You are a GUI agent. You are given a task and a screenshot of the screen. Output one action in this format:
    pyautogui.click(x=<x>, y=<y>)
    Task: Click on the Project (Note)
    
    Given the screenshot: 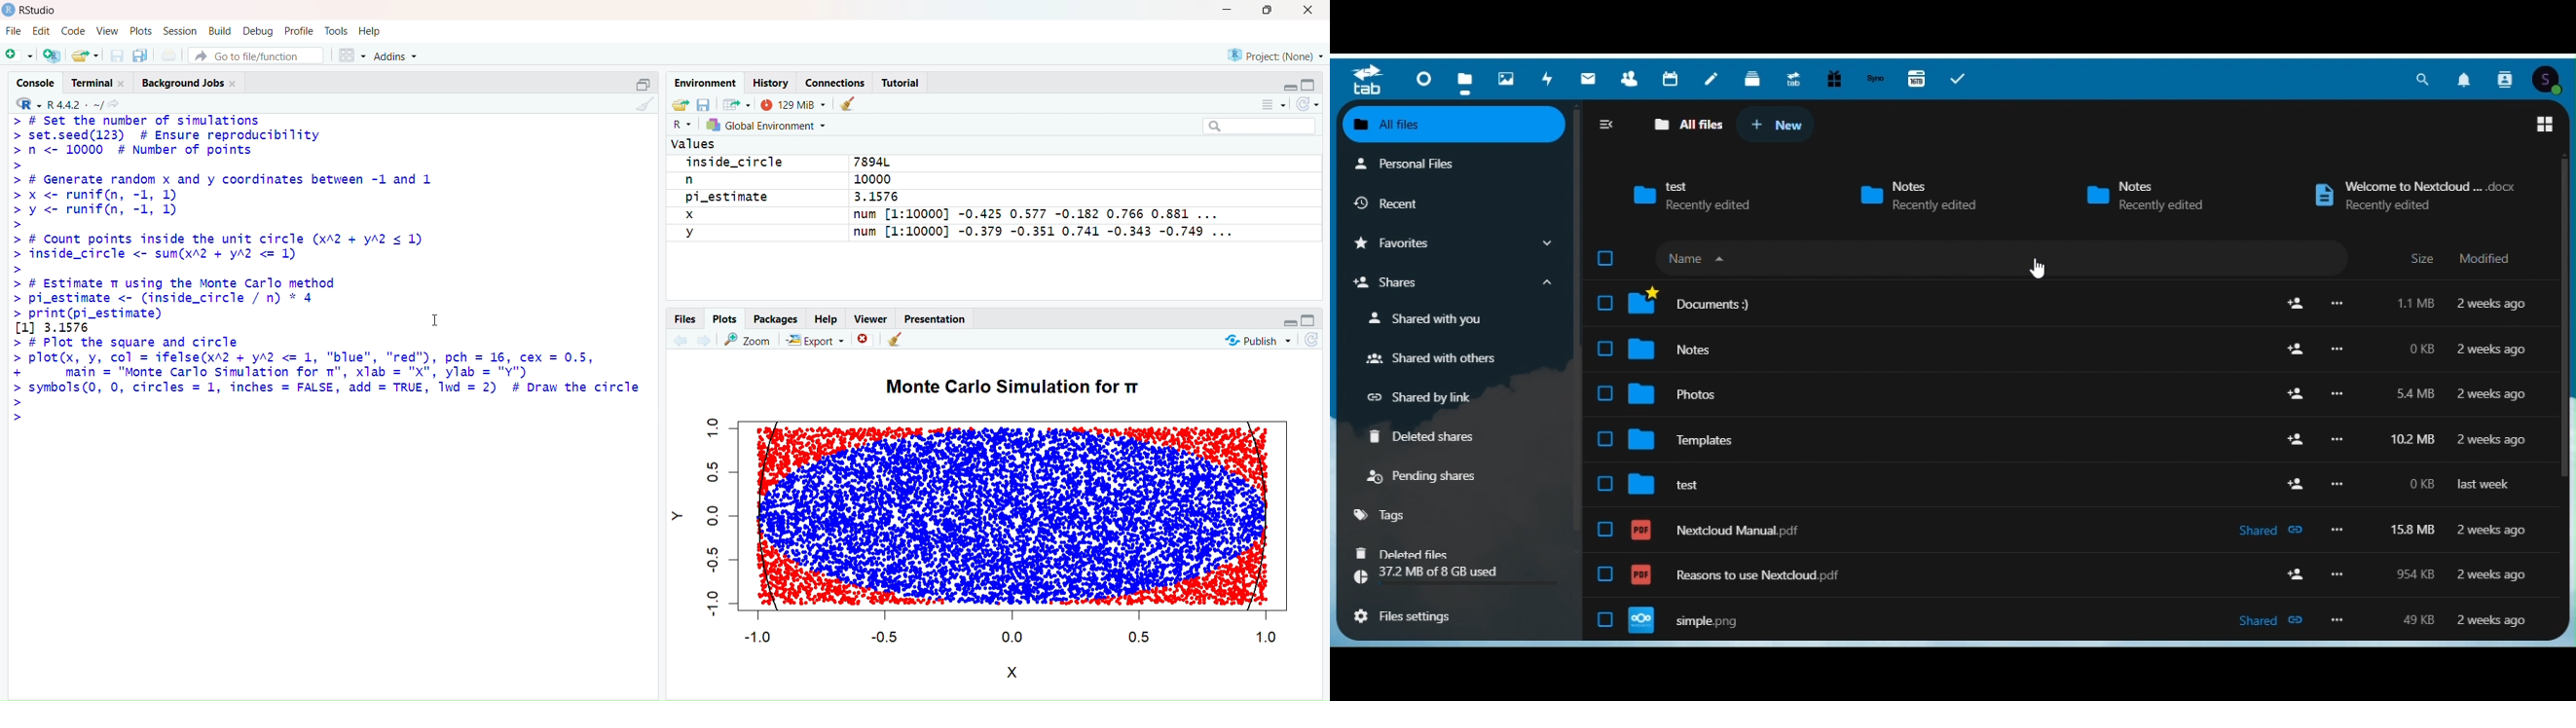 What is the action you would take?
    pyautogui.click(x=1270, y=55)
    